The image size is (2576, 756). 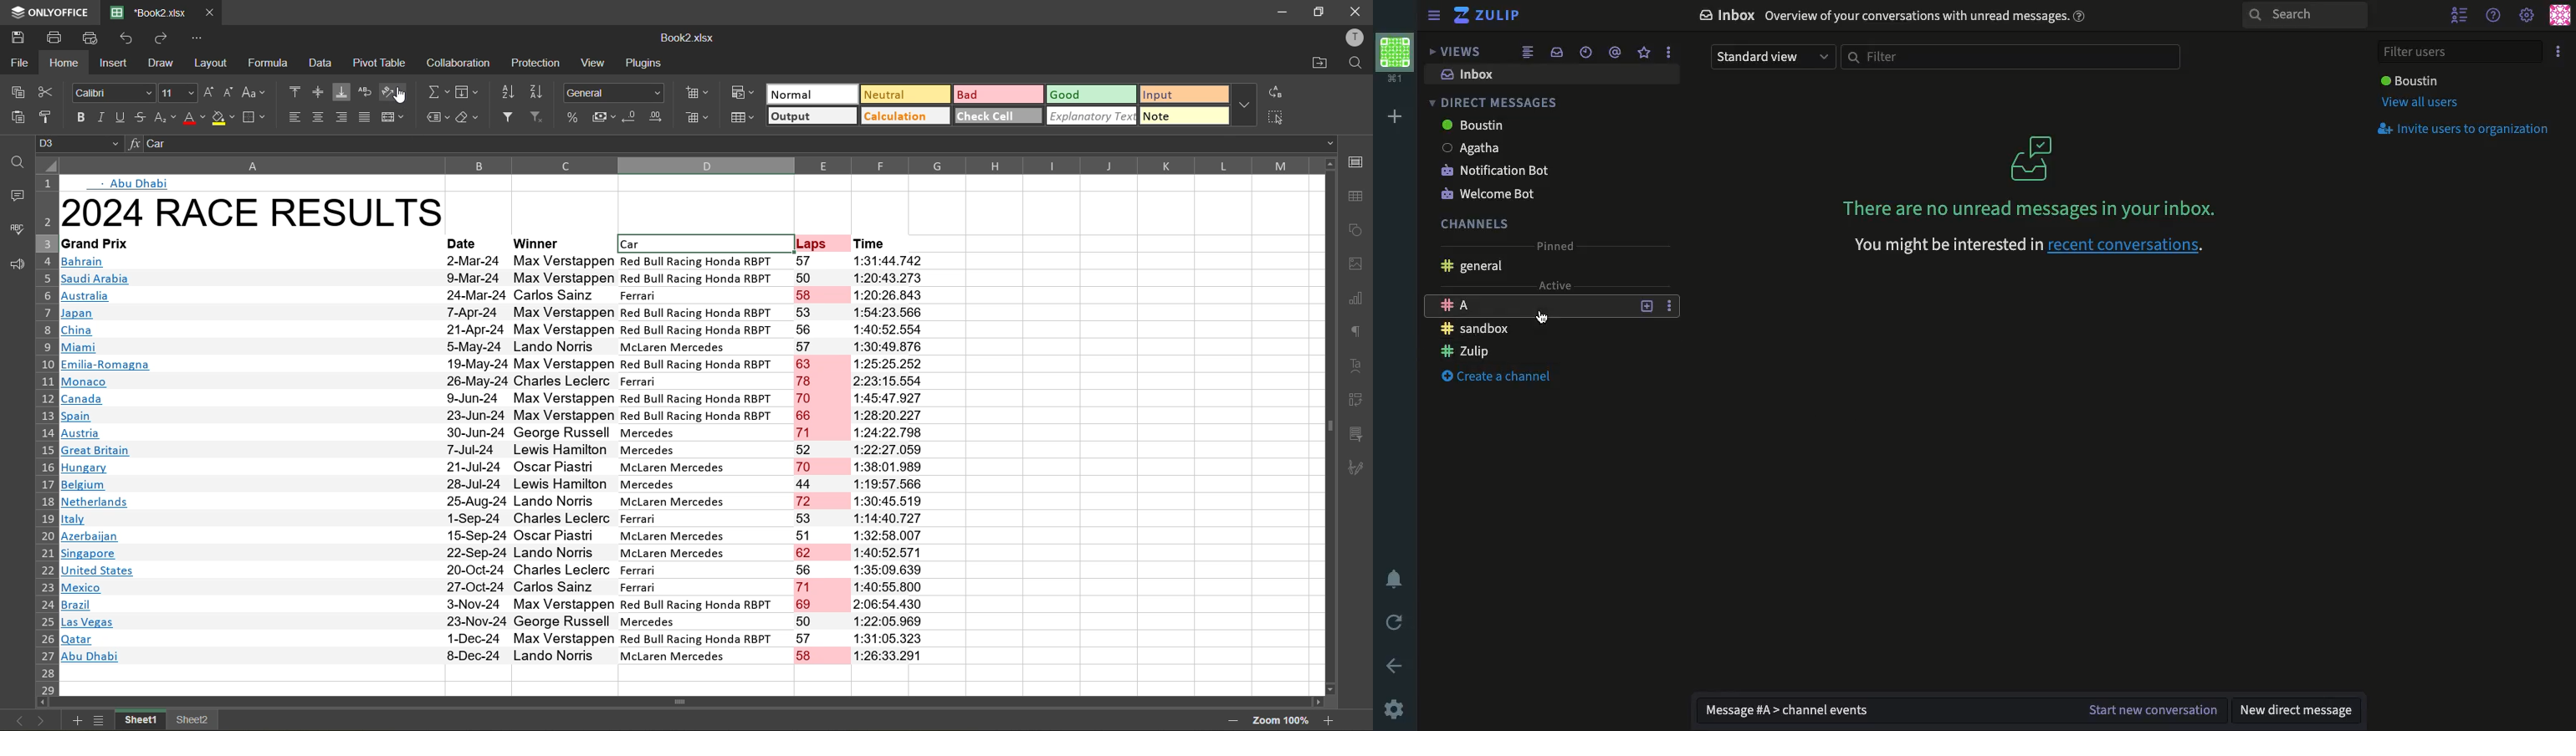 What do you see at coordinates (141, 720) in the screenshot?
I see `sheet 1` at bounding box center [141, 720].